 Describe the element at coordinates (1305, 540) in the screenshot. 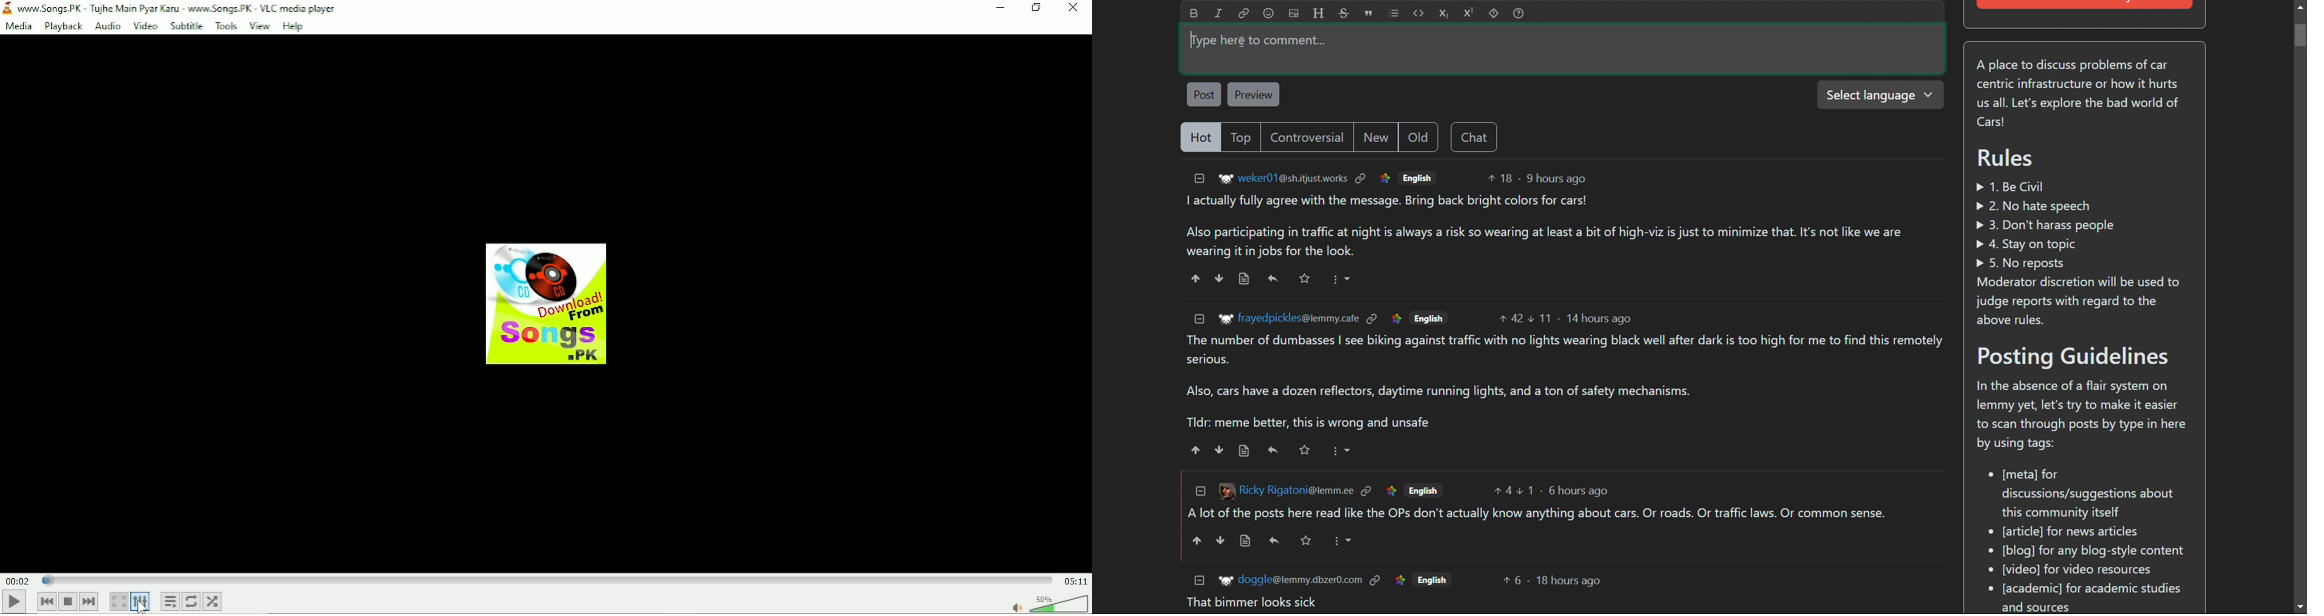

I see `` at that location.